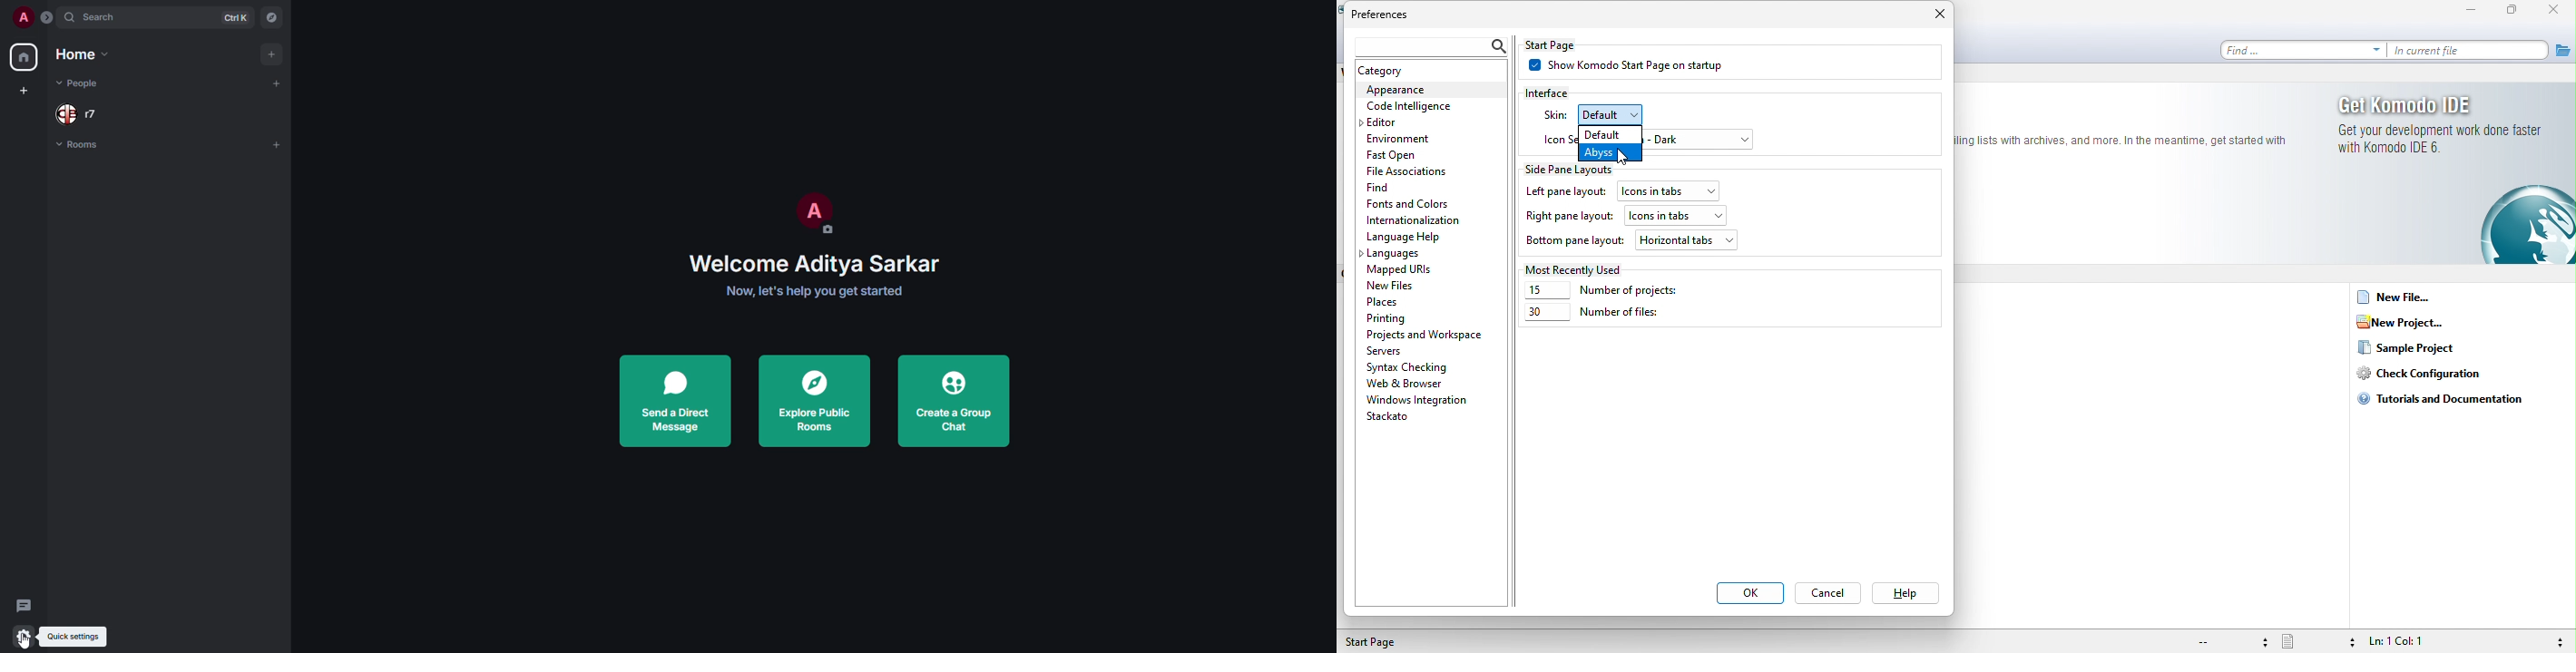 The height and width of the screenshot is (672, 2576). Describe the element at coordinates (2317, 641) in the screenshot. I see `file type` at that location.